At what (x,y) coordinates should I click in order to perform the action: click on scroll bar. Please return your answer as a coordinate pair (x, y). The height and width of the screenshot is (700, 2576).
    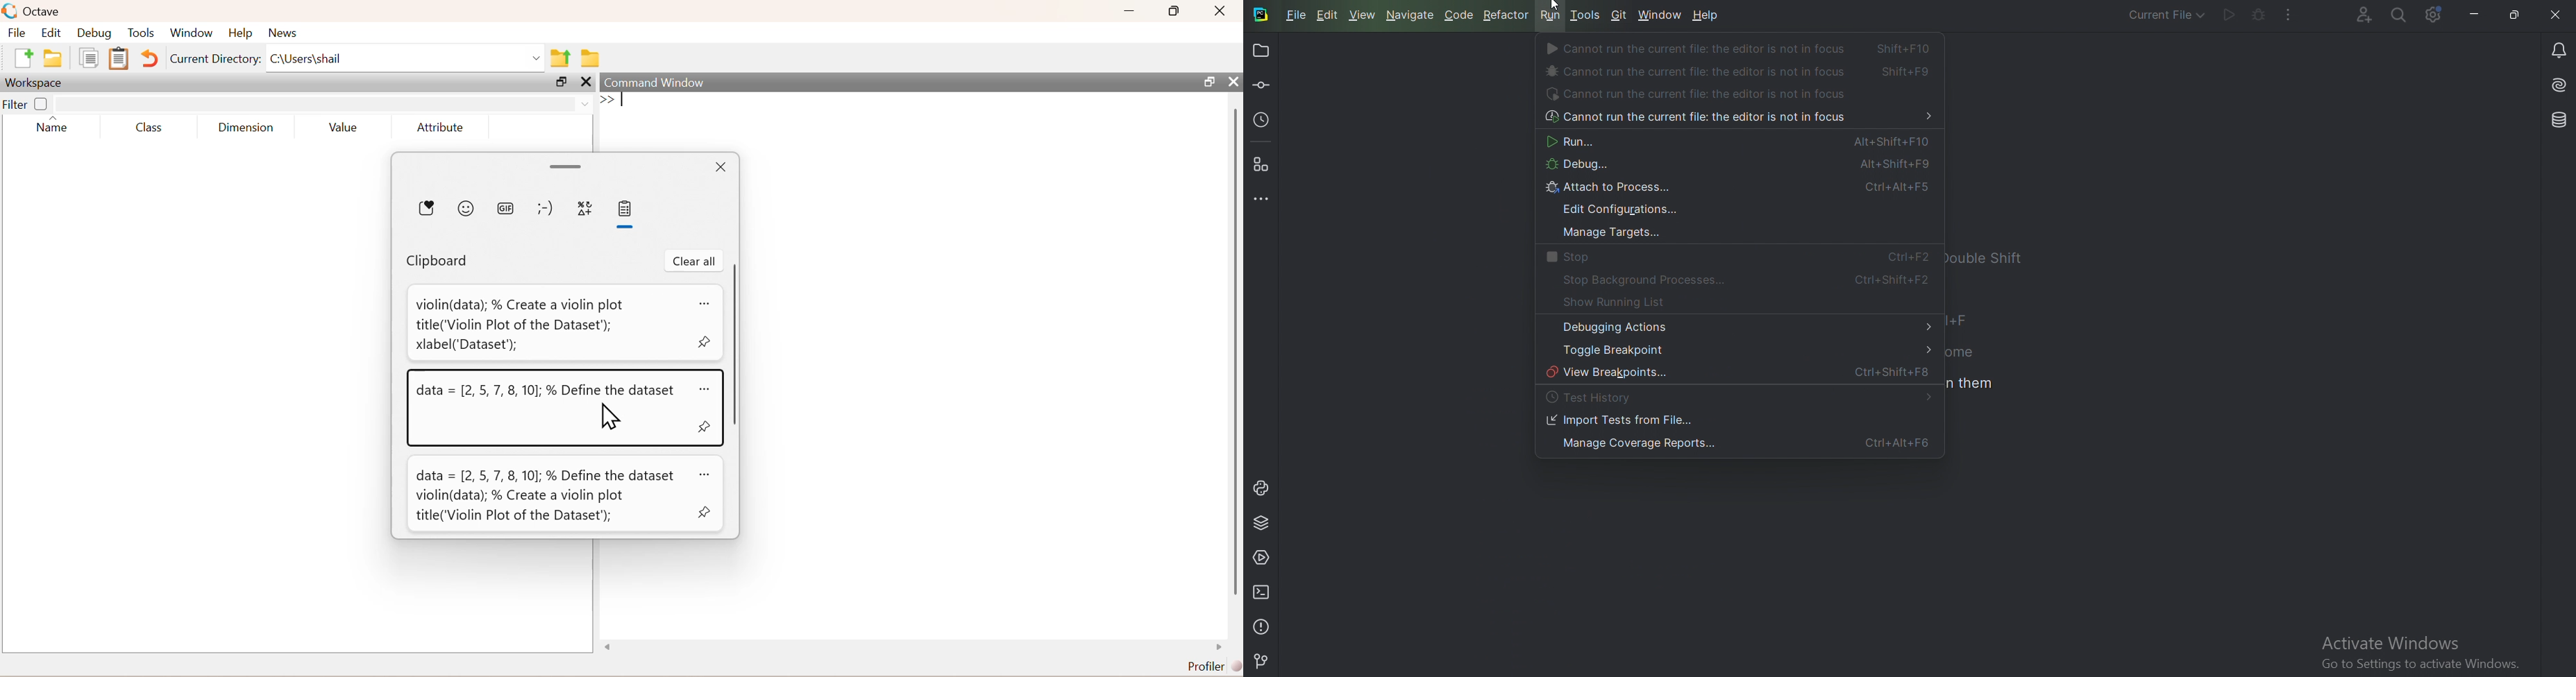
    Looking at the image, I should click on (1235, 354).